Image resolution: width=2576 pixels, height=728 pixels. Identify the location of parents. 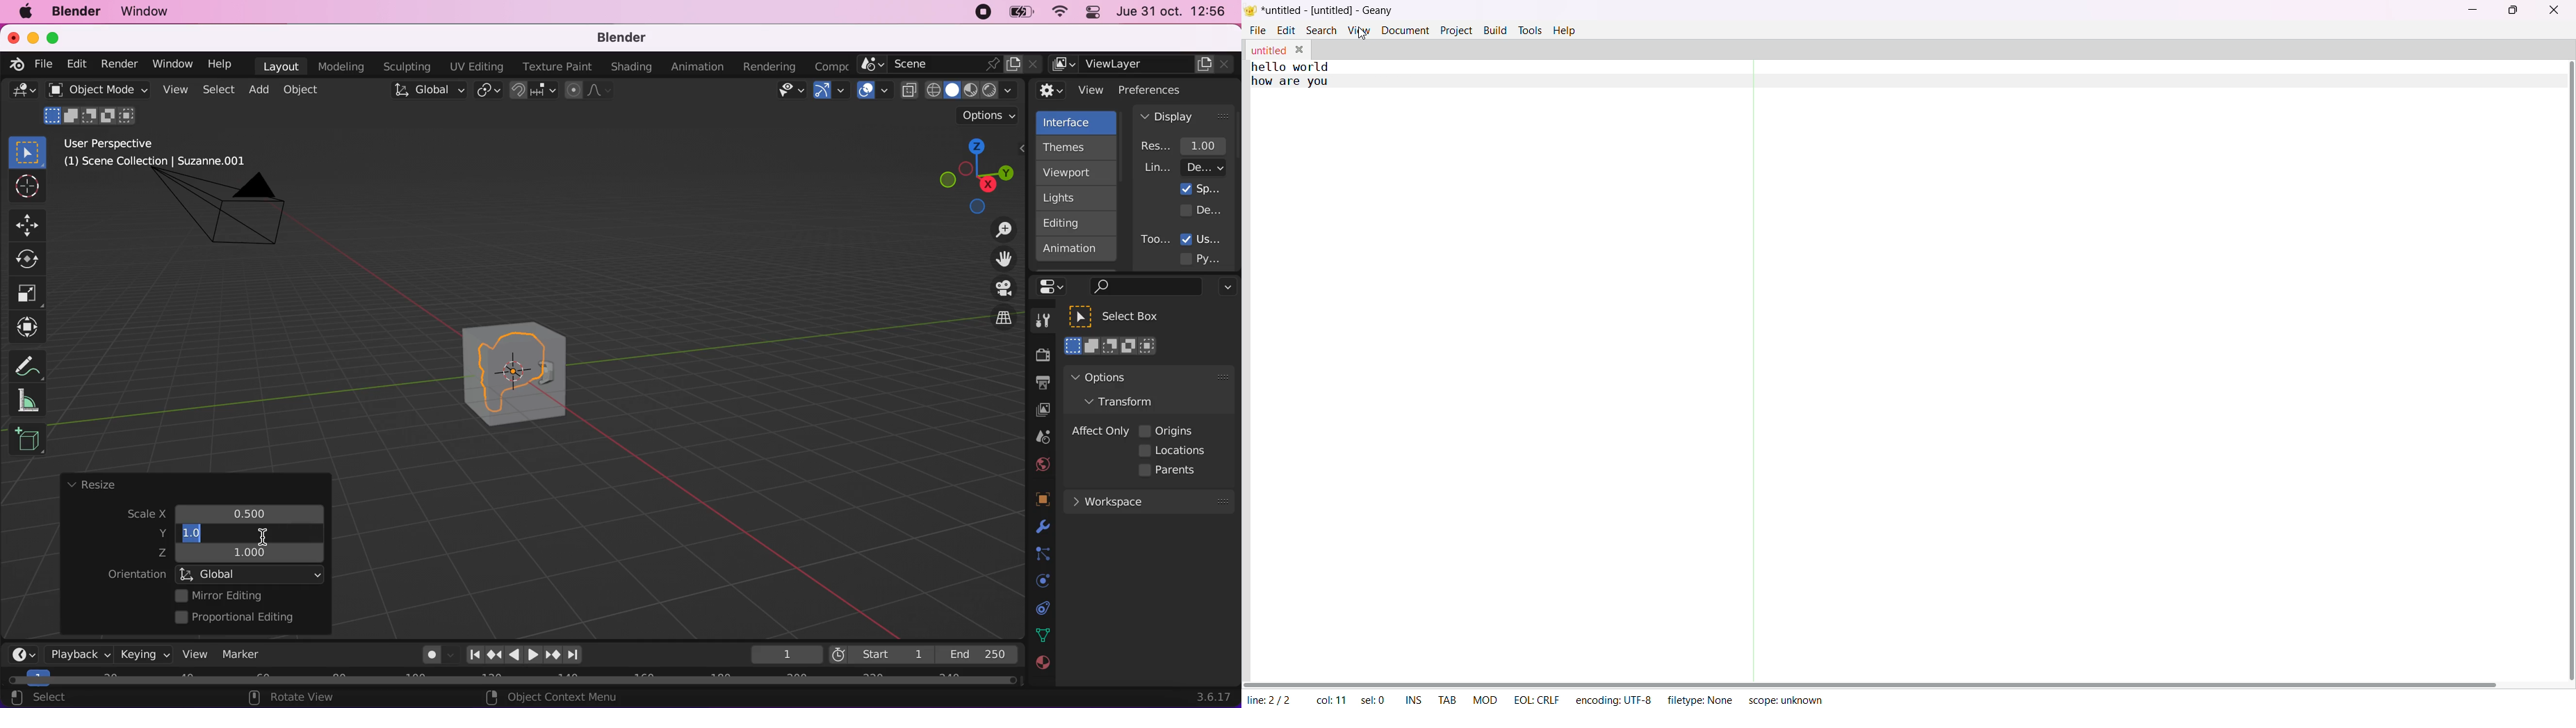
(1172, 471).